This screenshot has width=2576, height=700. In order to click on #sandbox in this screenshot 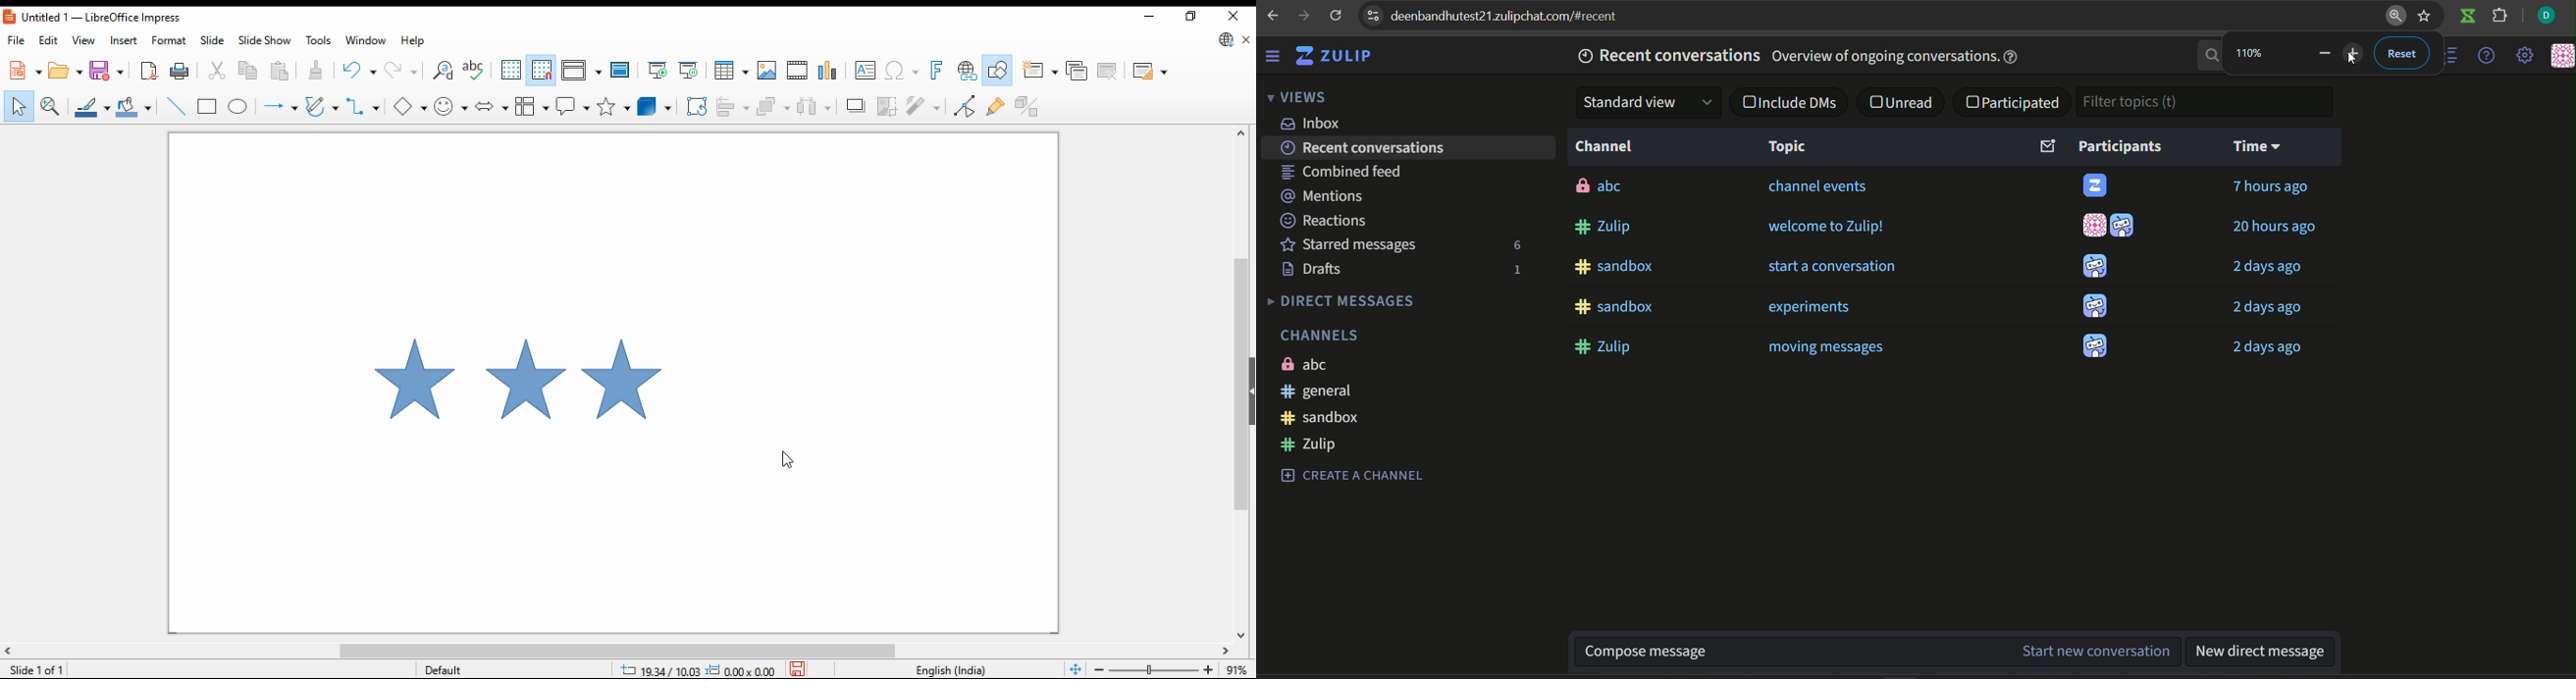, I will do `click(1624, 307)`.